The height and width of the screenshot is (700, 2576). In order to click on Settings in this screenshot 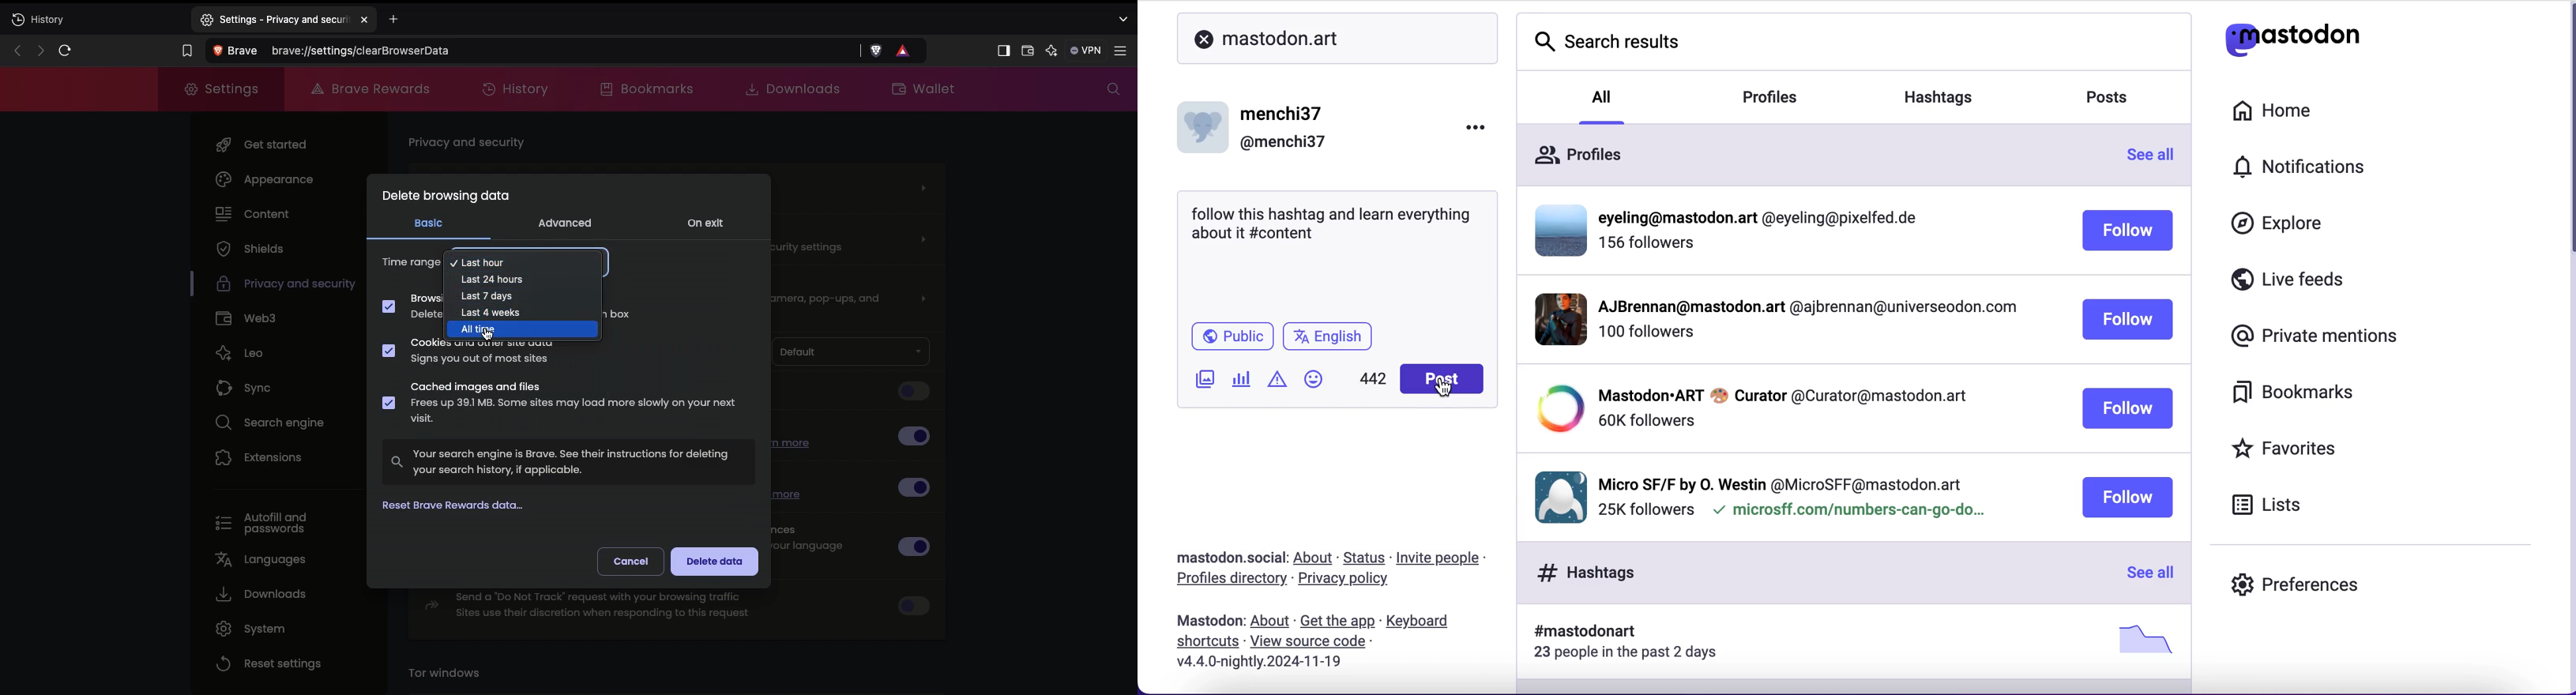, I will do `click(223, 89)`.